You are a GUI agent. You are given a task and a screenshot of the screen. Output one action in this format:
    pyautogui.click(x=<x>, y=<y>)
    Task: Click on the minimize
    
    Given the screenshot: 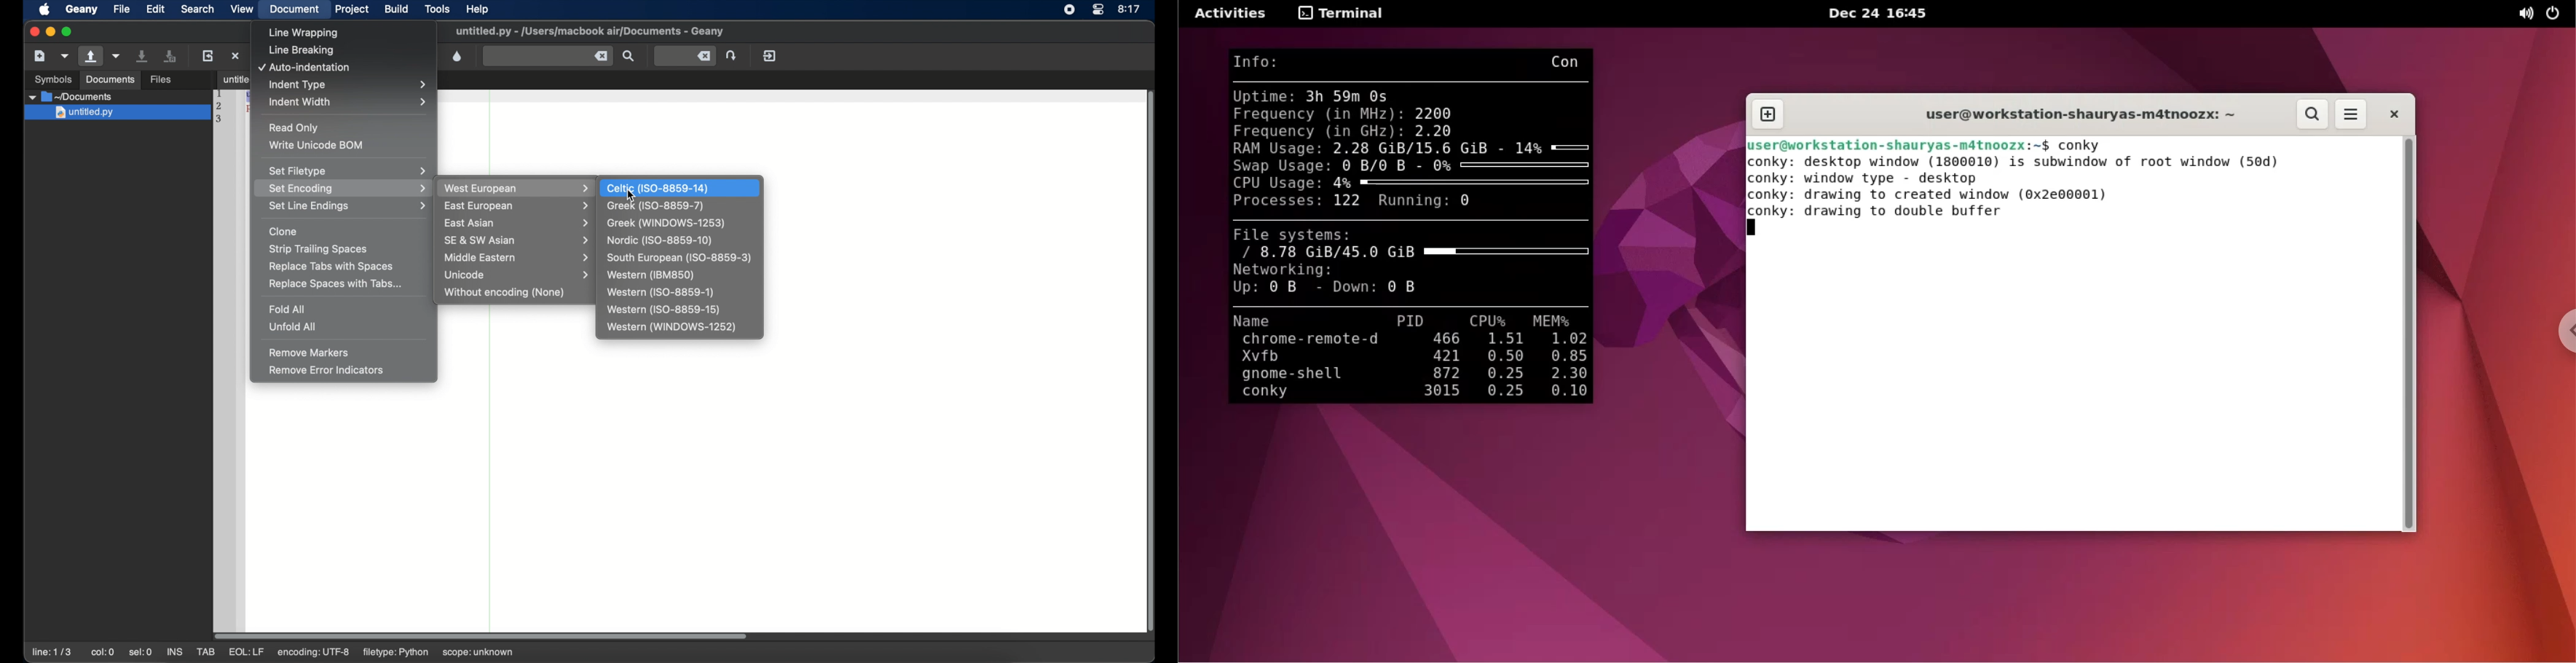 What is the action you would take?
    pyautogui.click(x=50, y=32)
    